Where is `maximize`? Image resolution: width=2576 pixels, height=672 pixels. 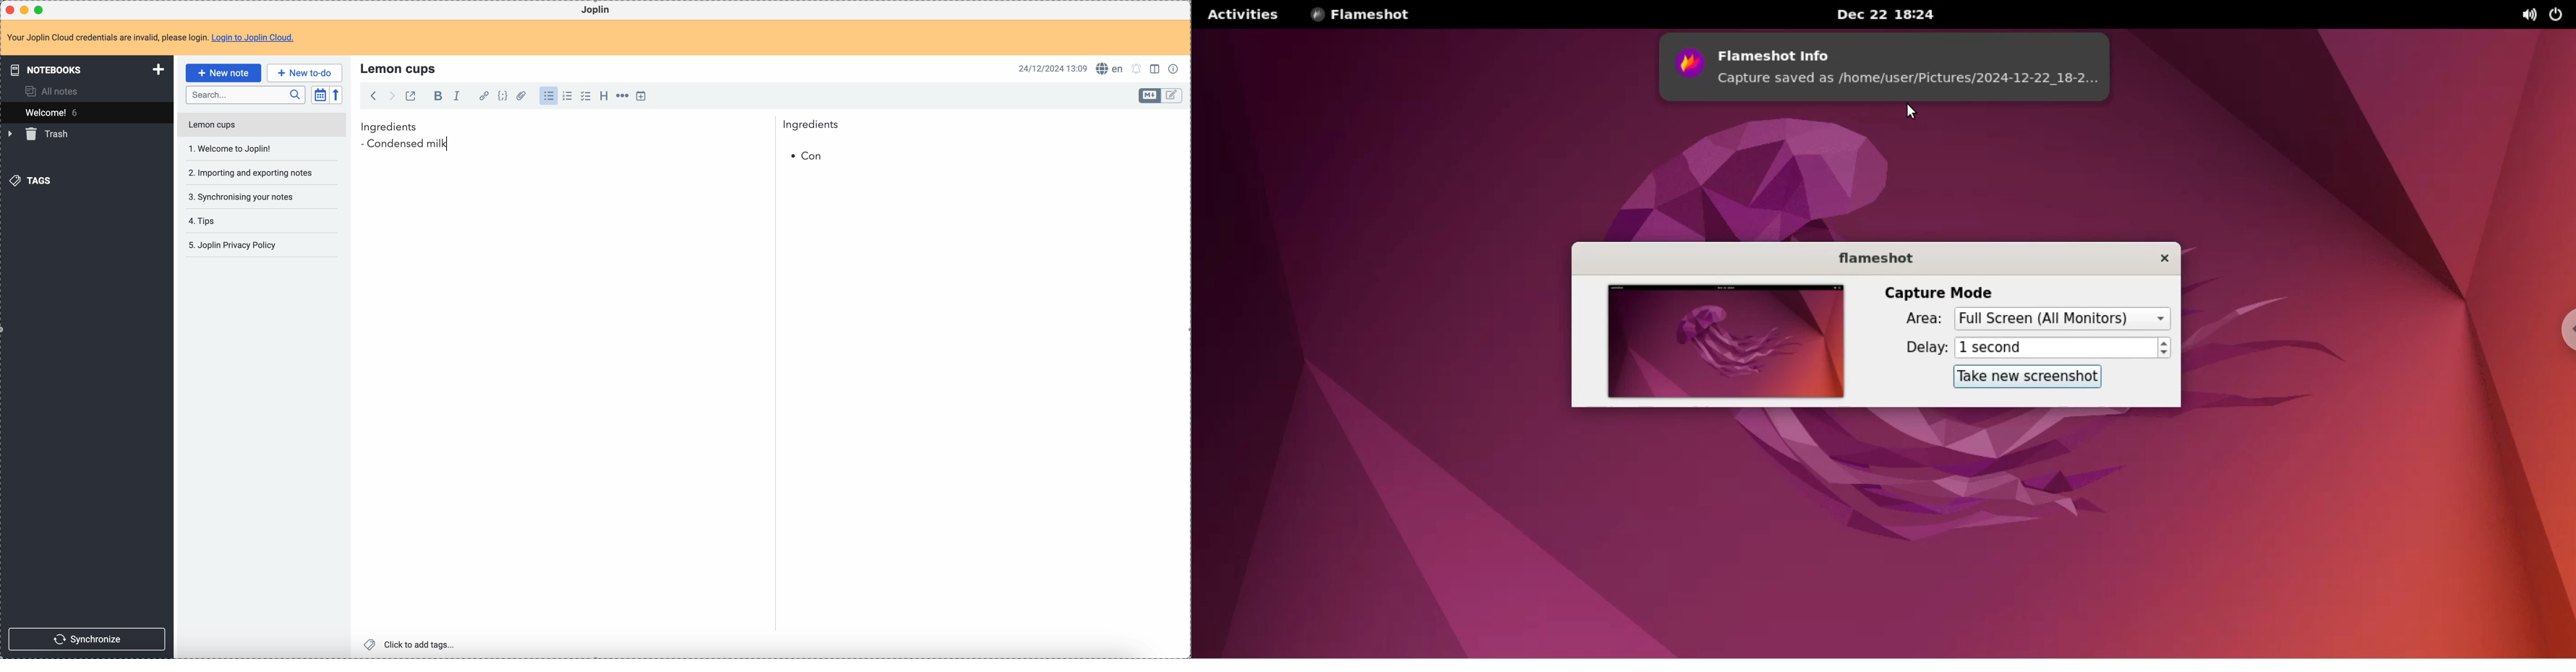
maximize is located at coordinates (41, 10).